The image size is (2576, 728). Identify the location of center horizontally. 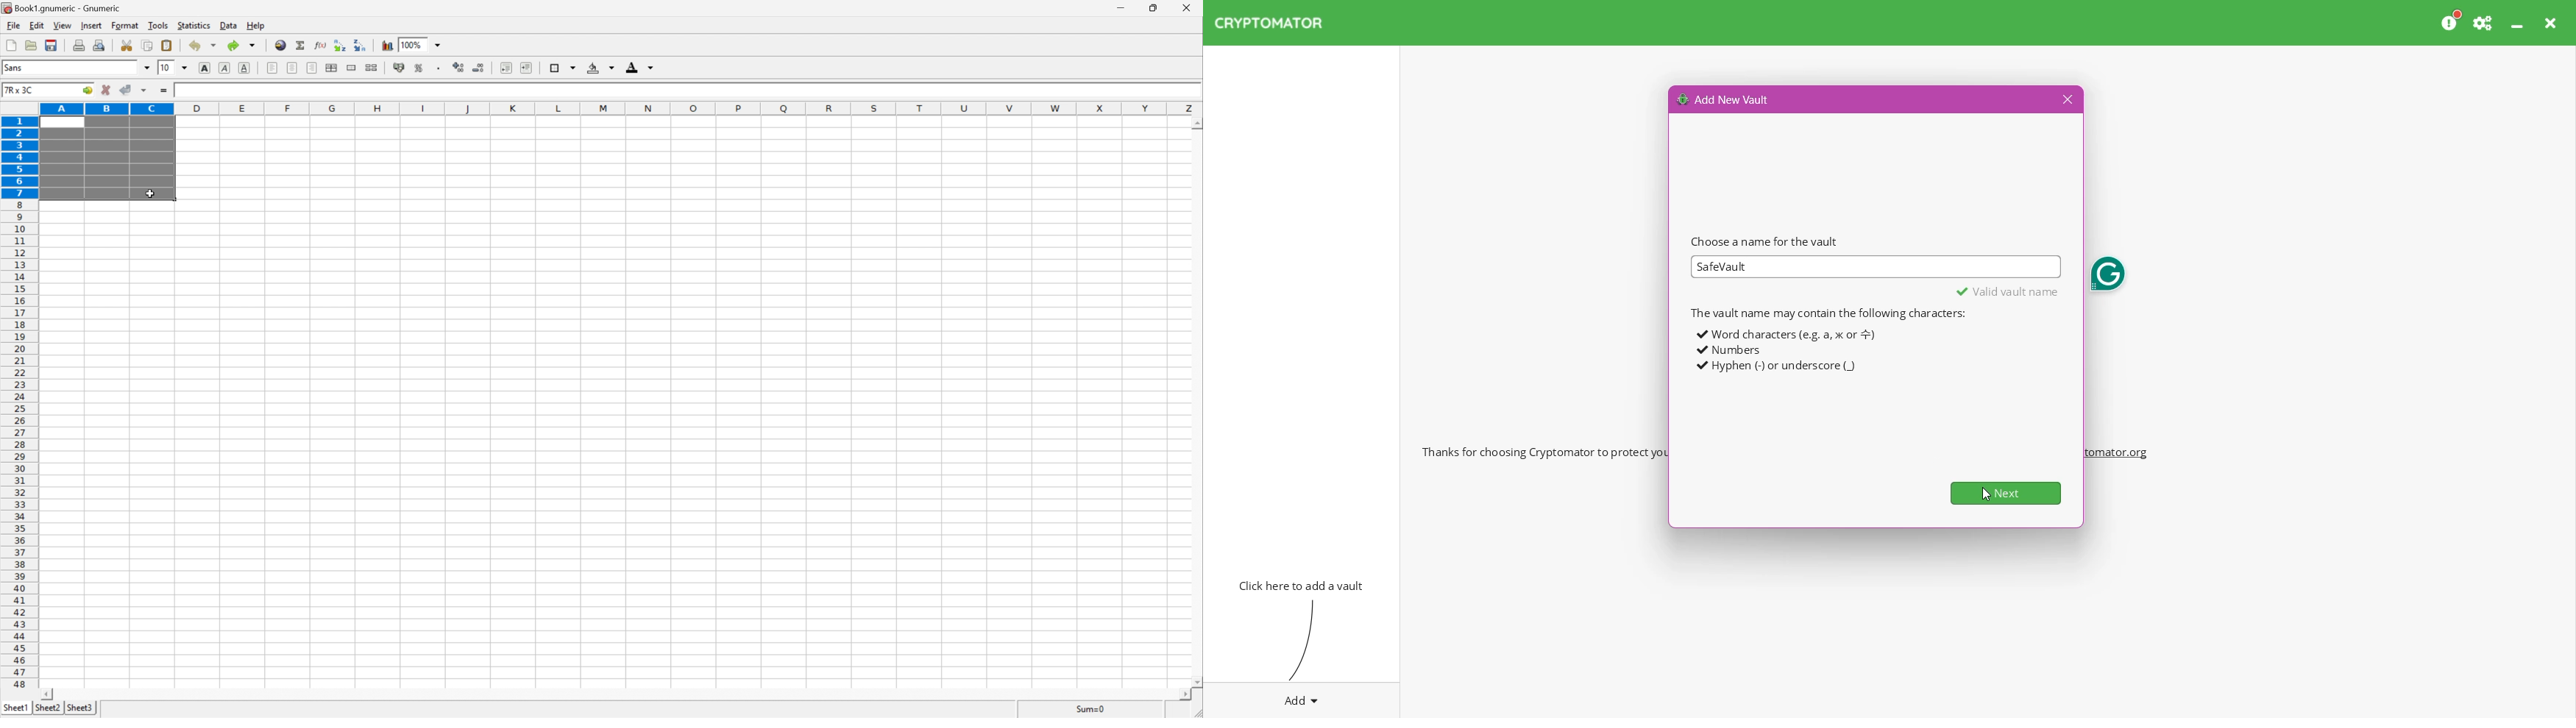
(333, 68).